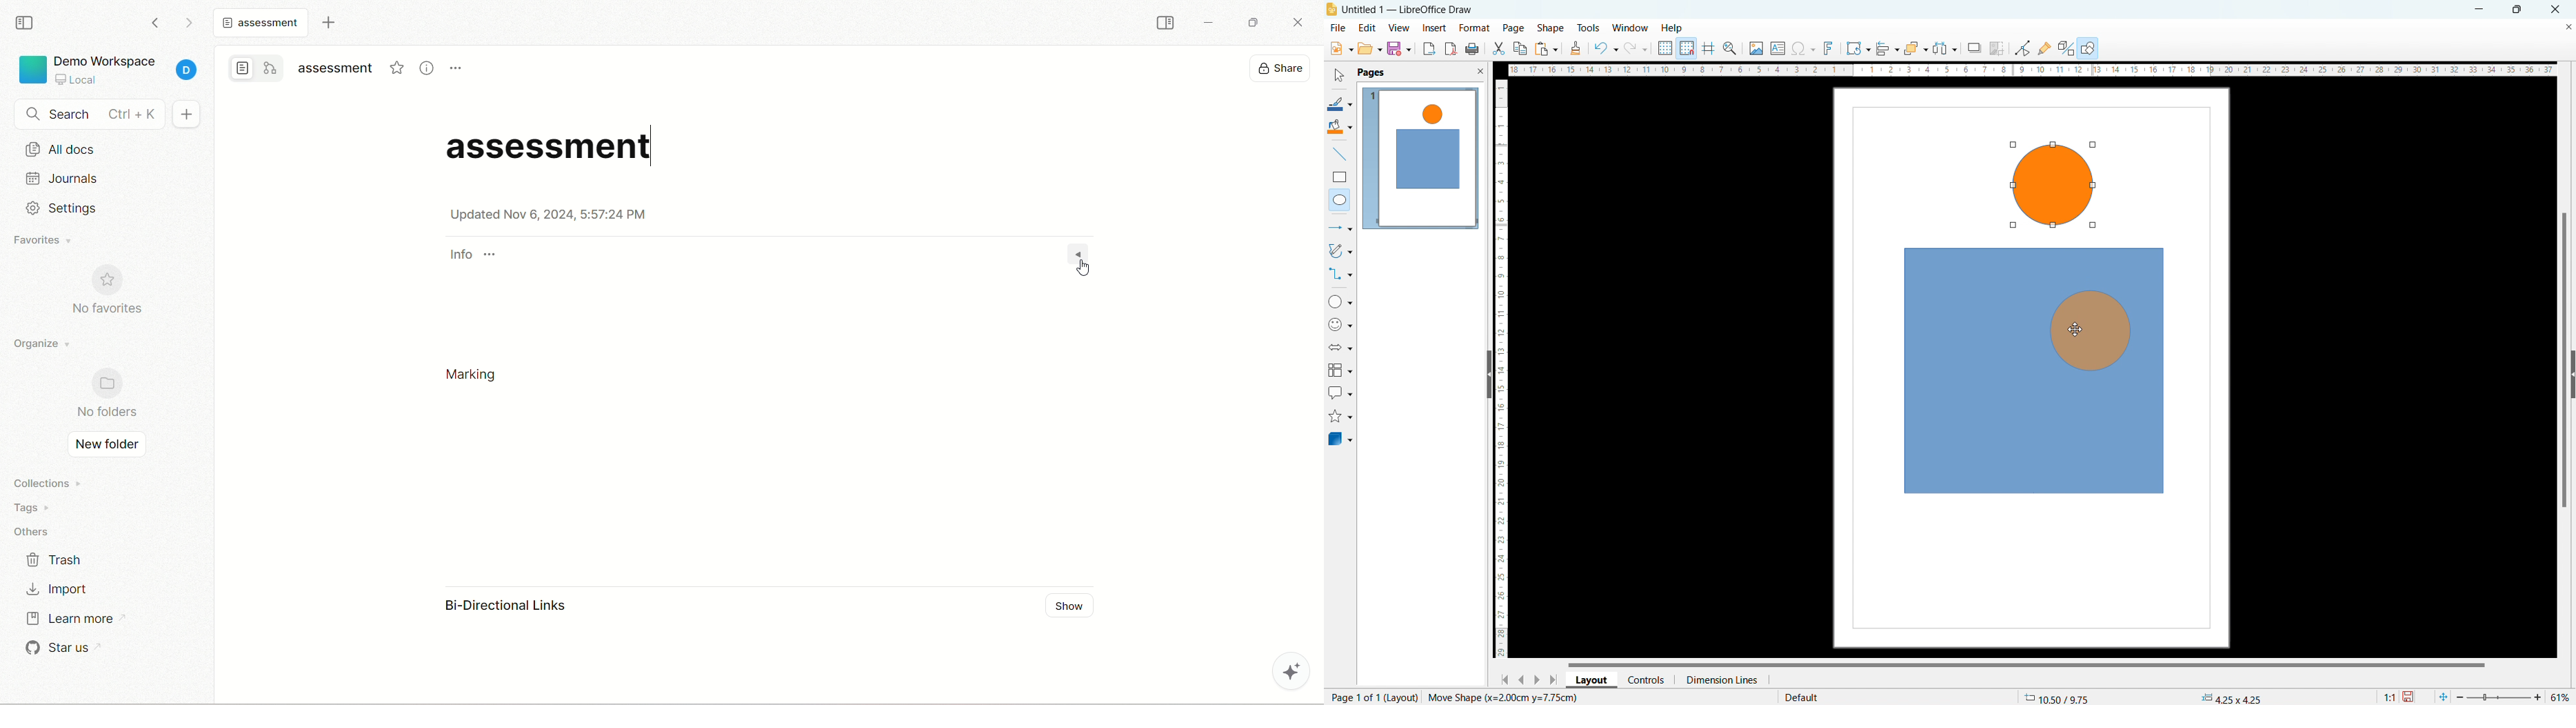 This screenshot has width=2576, height=728. I want to click on journals, so click(63, 177).